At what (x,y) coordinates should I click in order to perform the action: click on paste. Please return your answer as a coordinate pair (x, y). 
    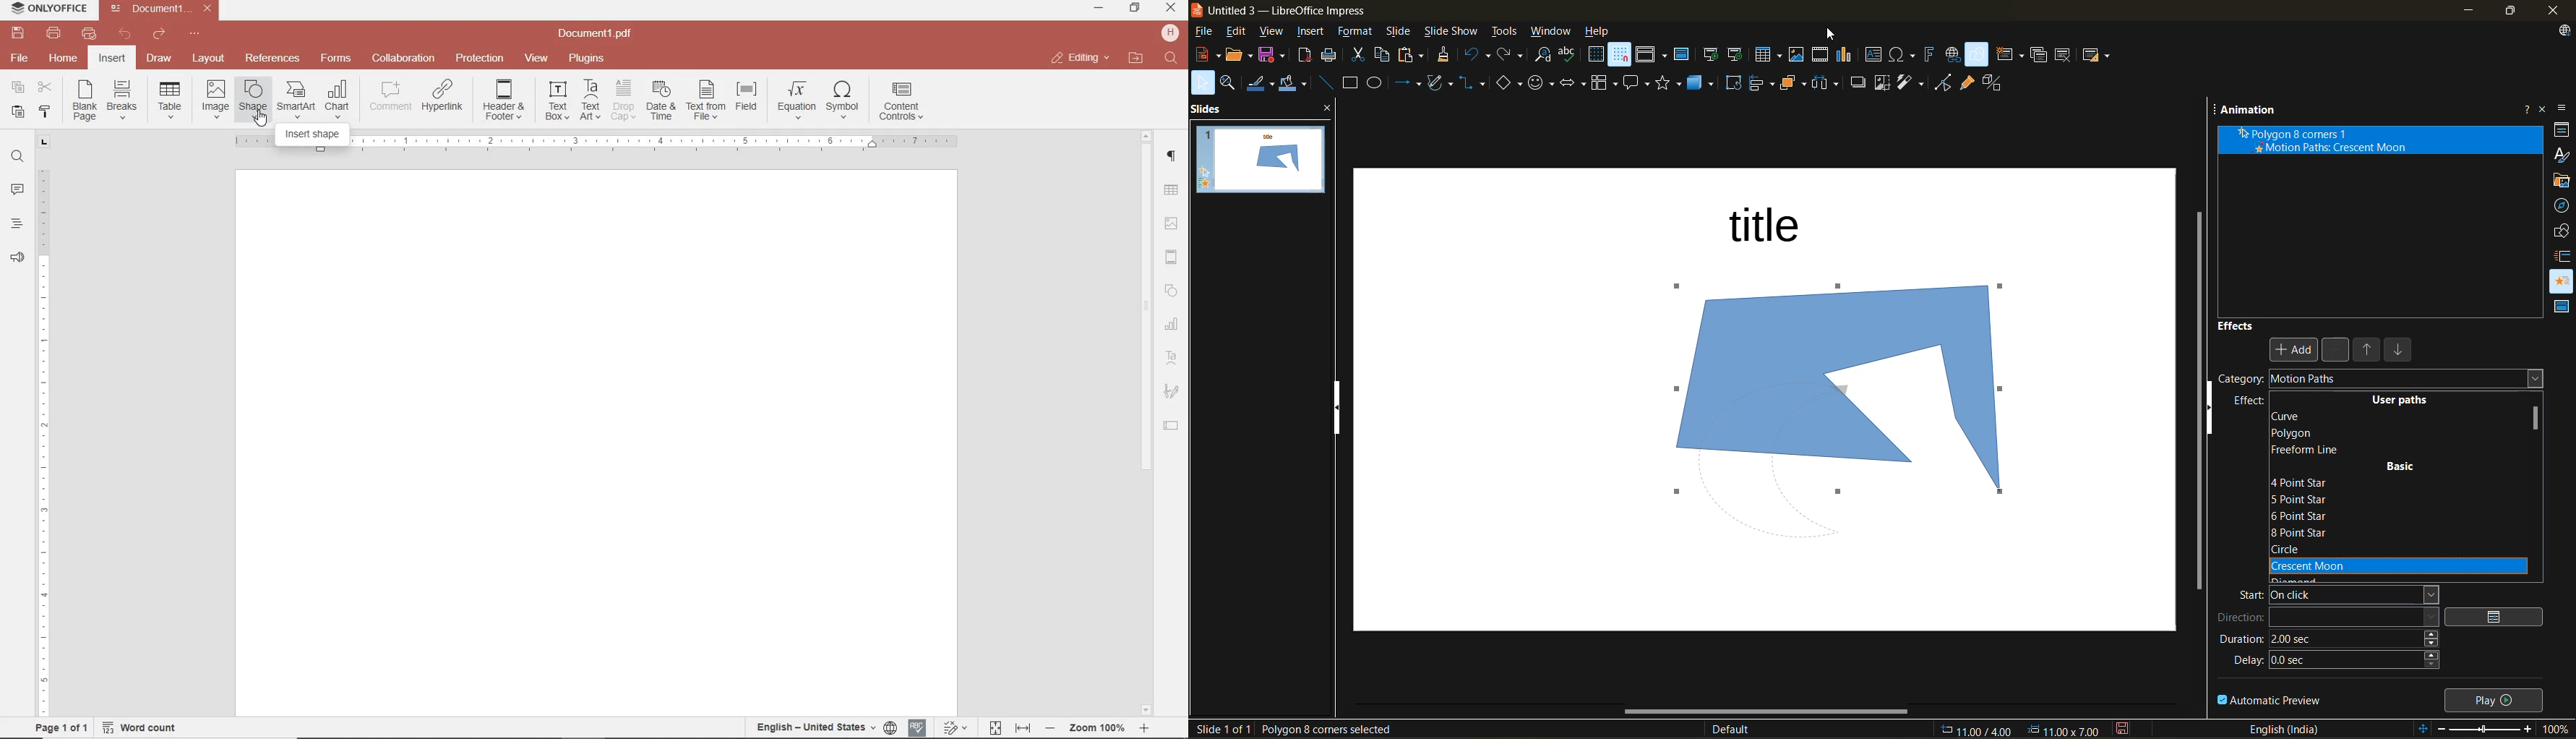
    Looking at the image, I should click on (16, 111).